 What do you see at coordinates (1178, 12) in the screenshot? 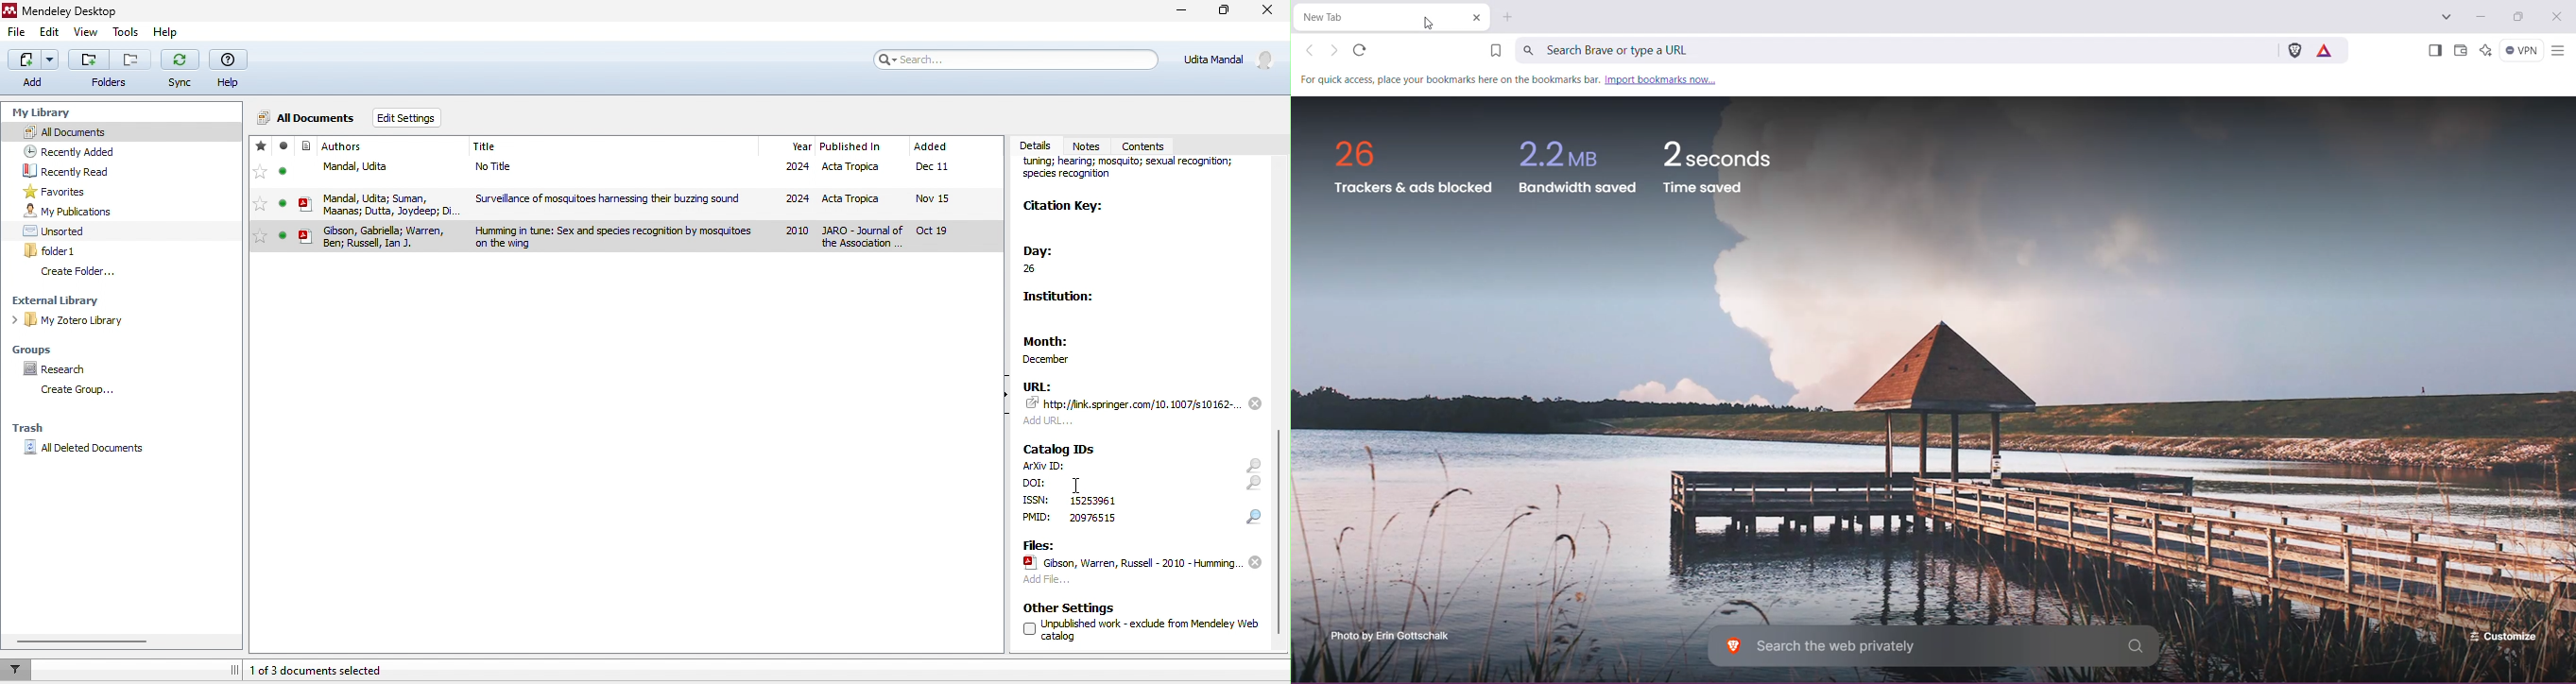
I see `minimize` at bounding box center [1178, 12].